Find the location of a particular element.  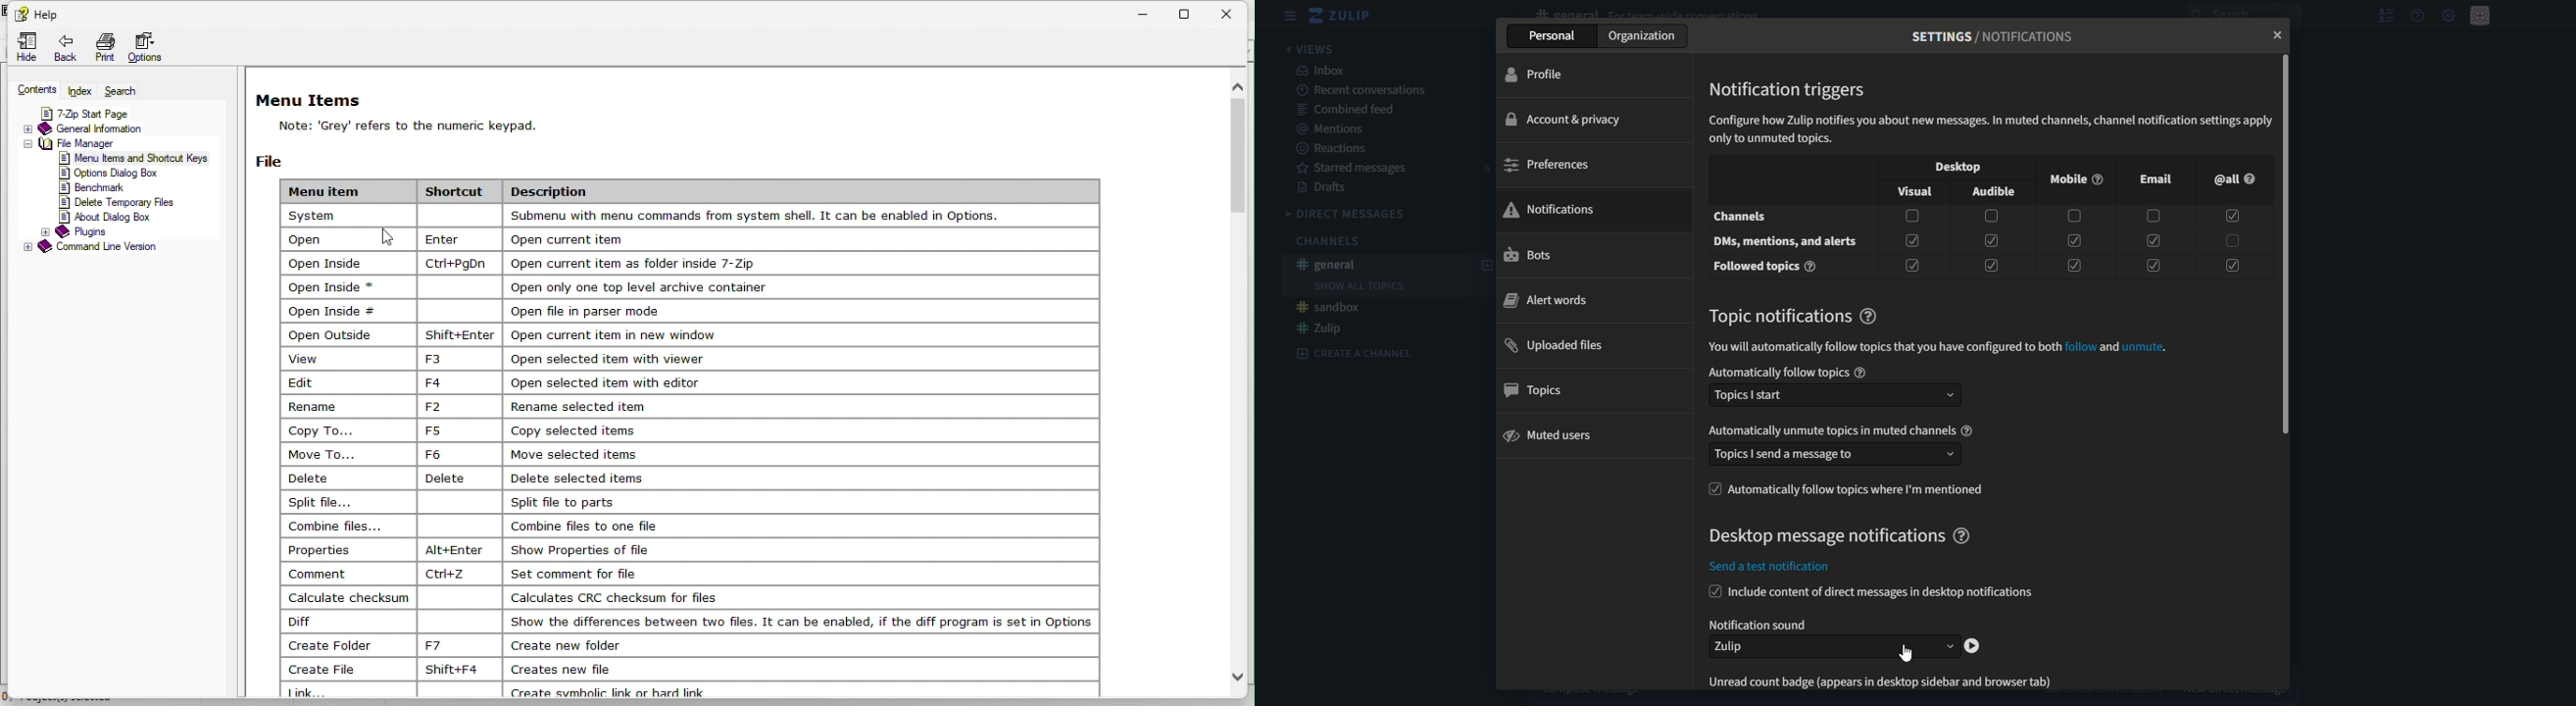

File is located at coordinates (275, 158).